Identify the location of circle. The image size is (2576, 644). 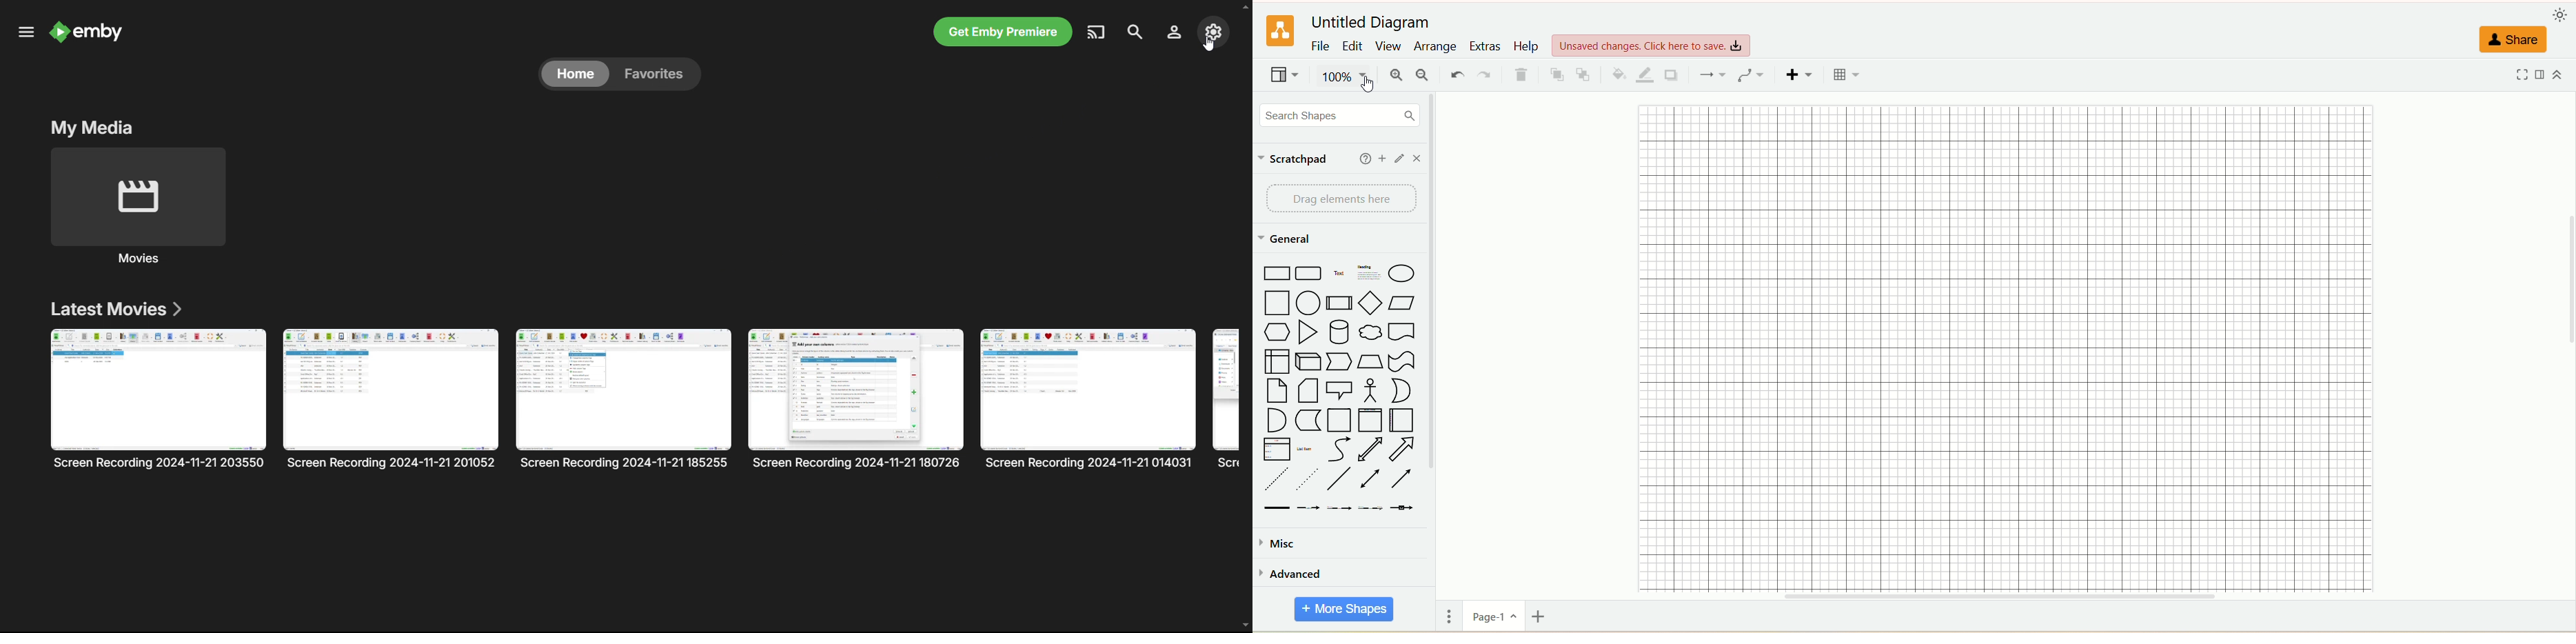
(1309, 303).